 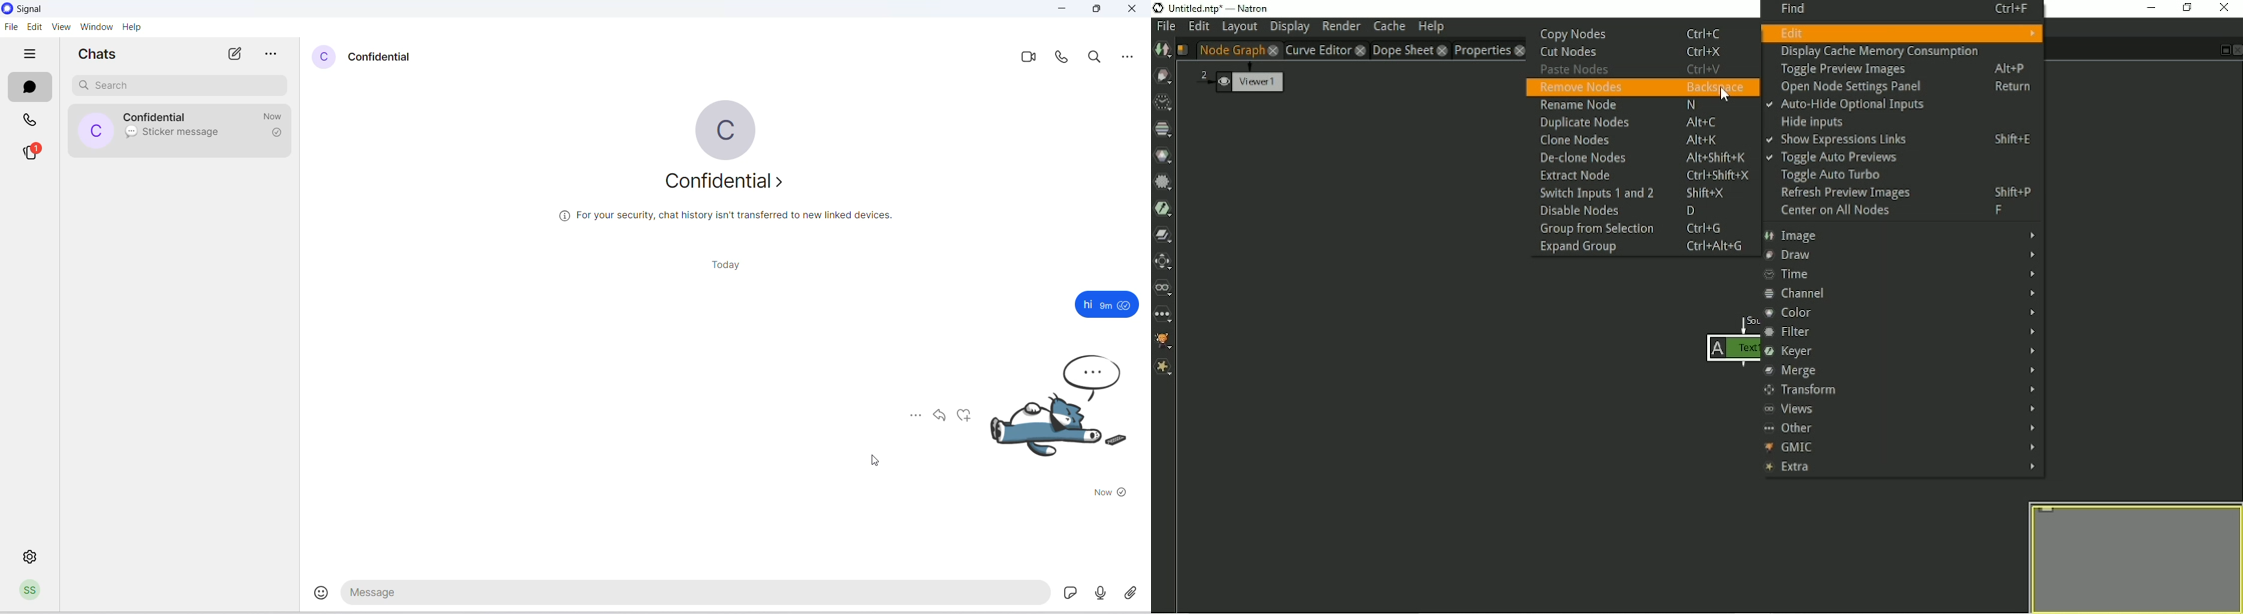 I want to click on hi, so click(x=1087, y=305).